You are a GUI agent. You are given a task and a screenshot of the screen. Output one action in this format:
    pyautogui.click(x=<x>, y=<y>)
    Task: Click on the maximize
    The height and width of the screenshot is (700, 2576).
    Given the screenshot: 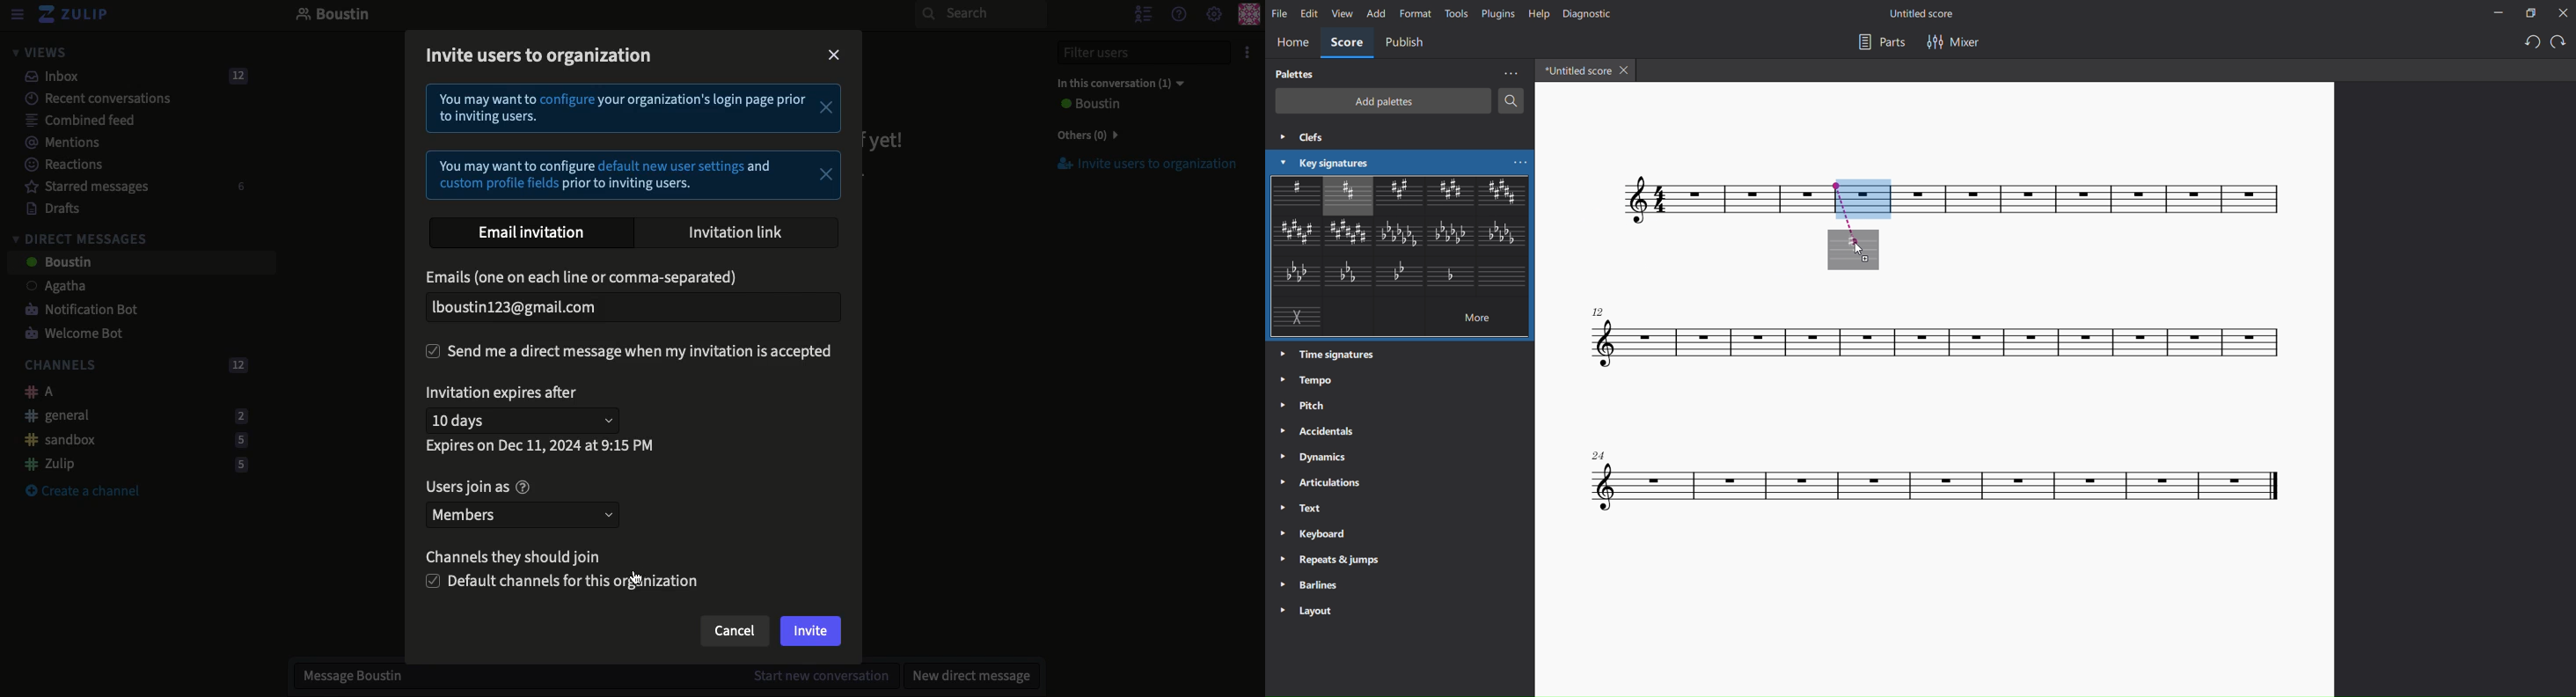 What is the action you would take?
    pyautogui.click(x=2530, y=14)
    